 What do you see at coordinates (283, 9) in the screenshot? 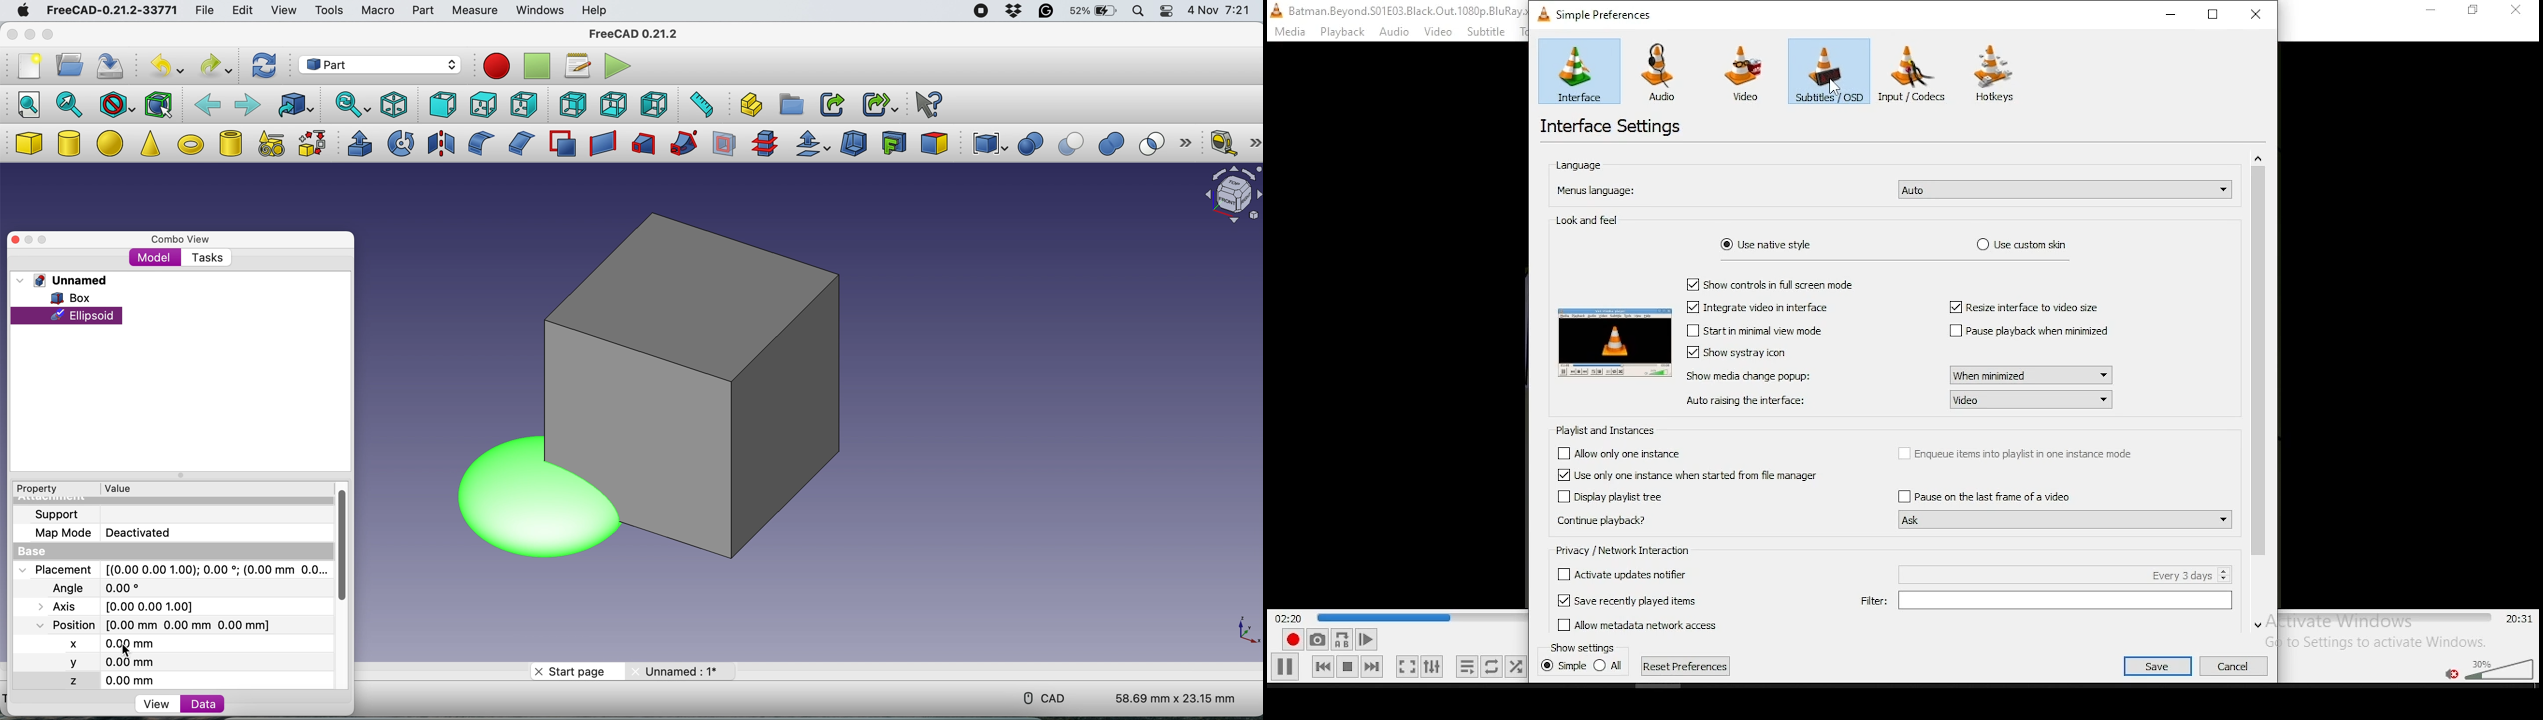
I see `view` at bounding box center [283, 9].